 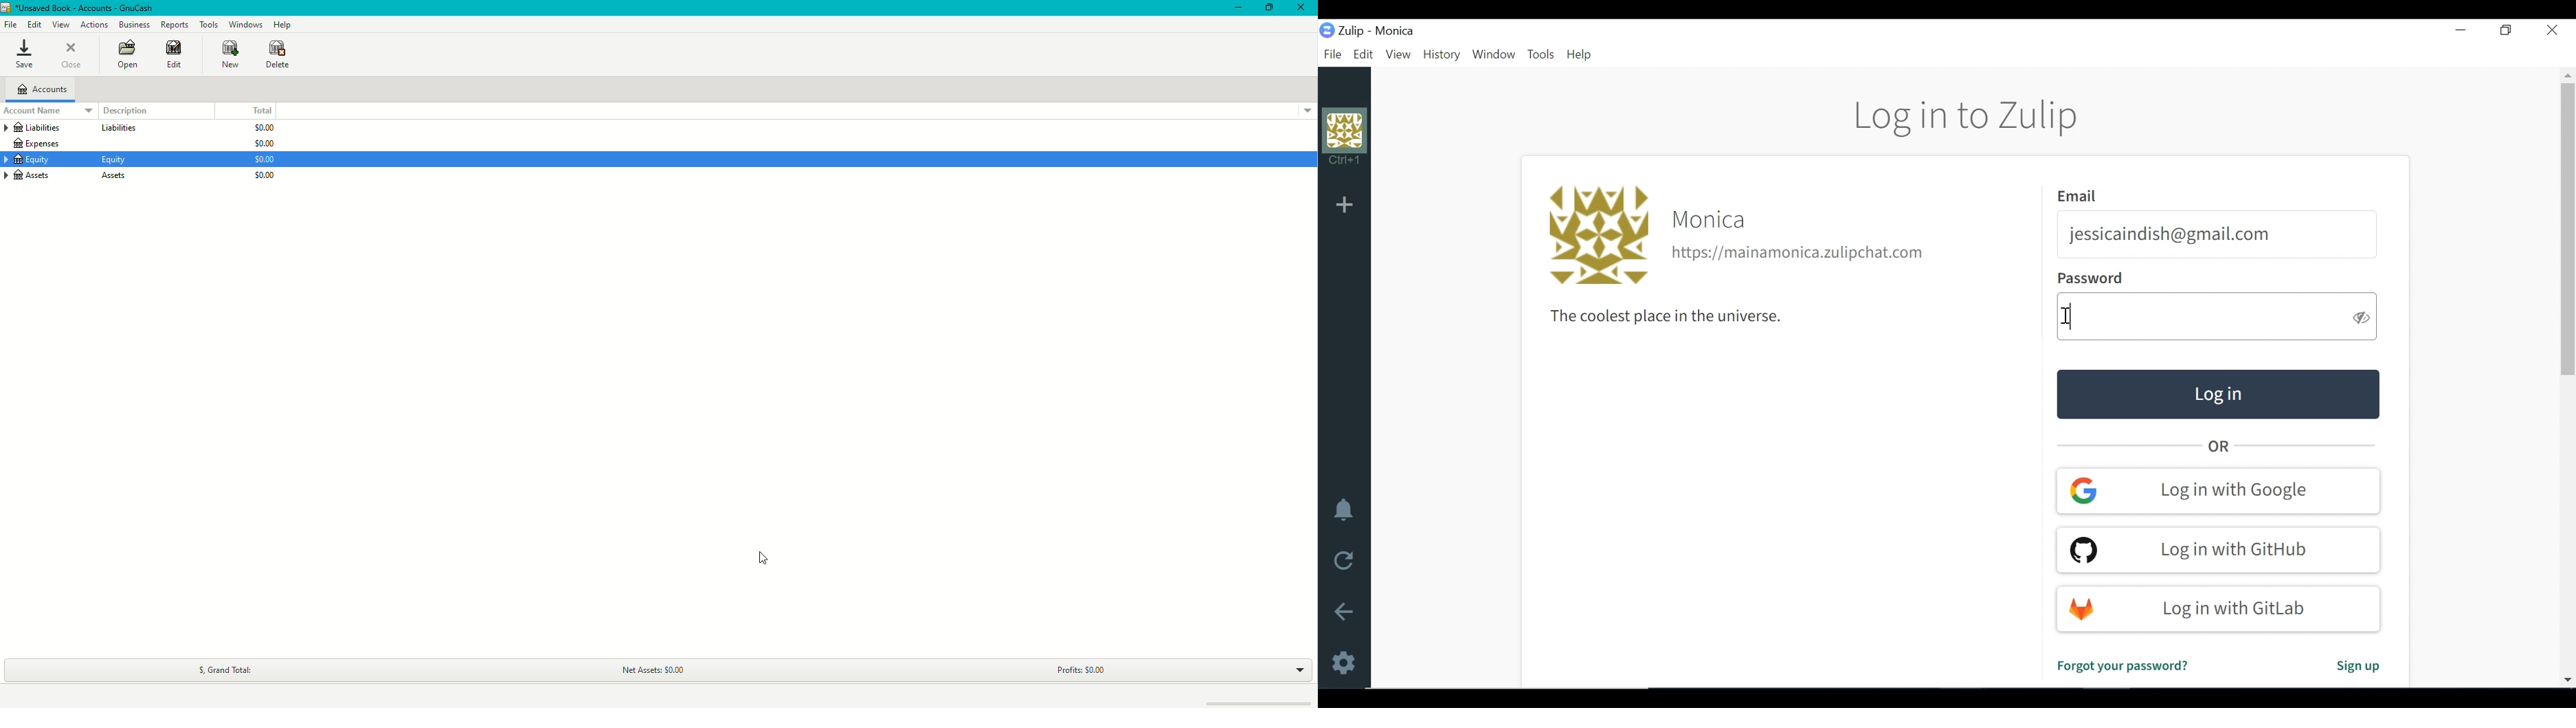 I want to click on Reports, so click(x=174, y=24).